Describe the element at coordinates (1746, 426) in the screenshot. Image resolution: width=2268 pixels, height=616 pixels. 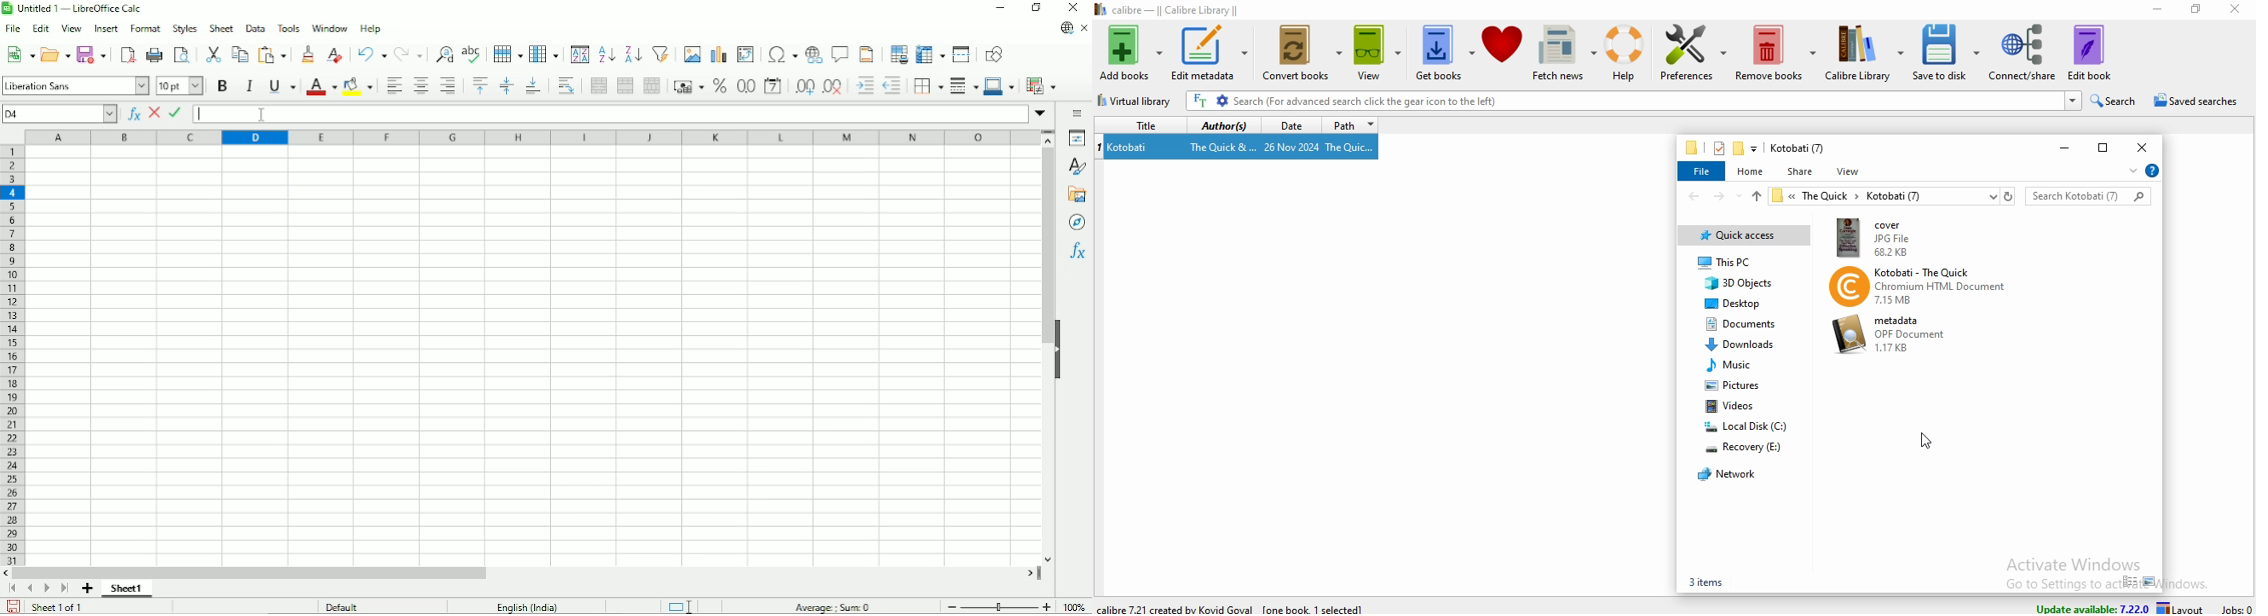
I see `local disk (C:)` at that location.